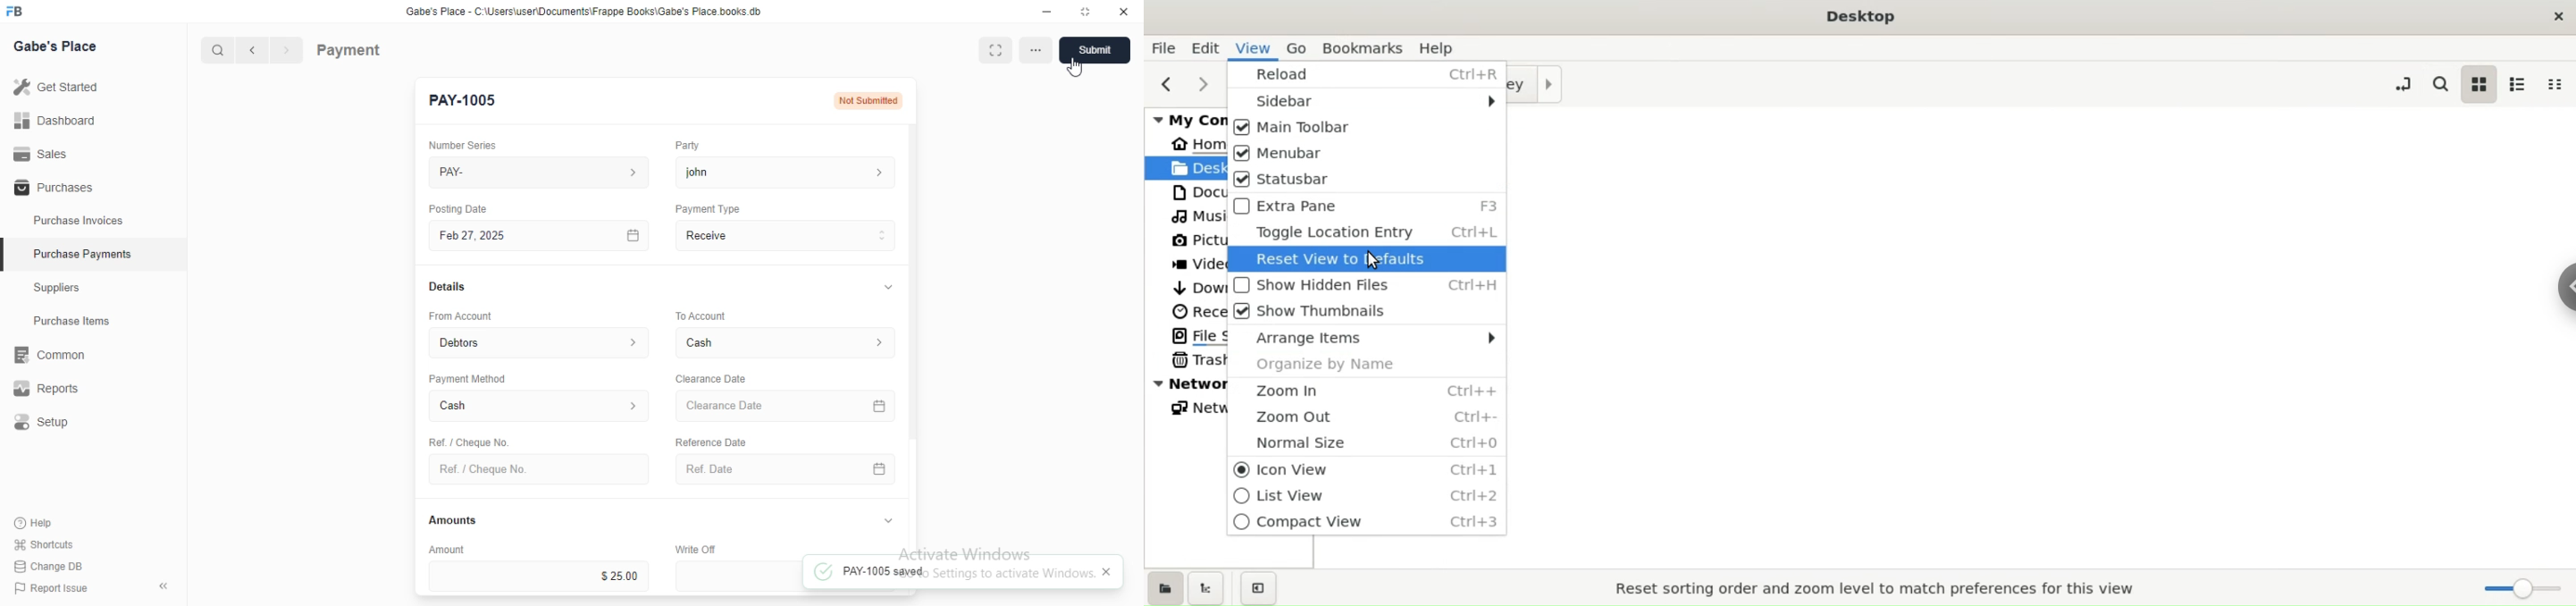 The image size is (2576, 616). What do you see at coordinates (46, 565) in the screenshot?
I see `Change DB` at bounding box center [46, 565].